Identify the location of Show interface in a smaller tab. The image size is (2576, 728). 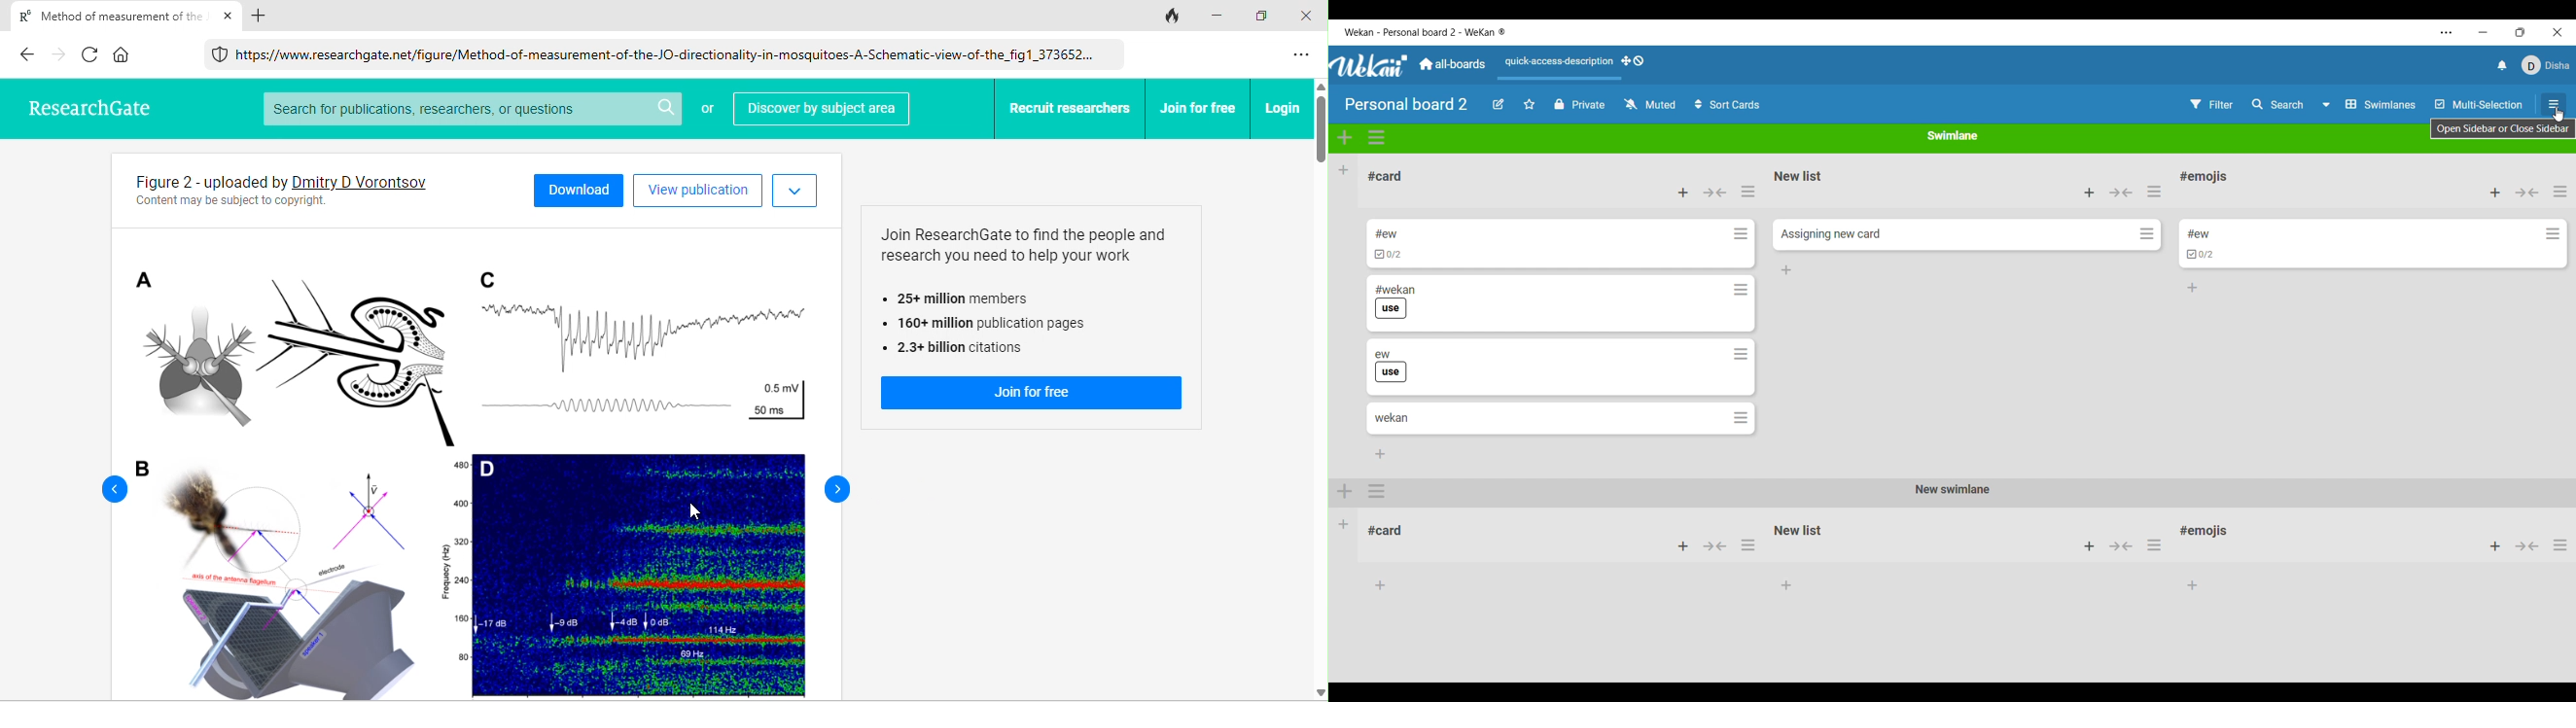
(2521, 32).